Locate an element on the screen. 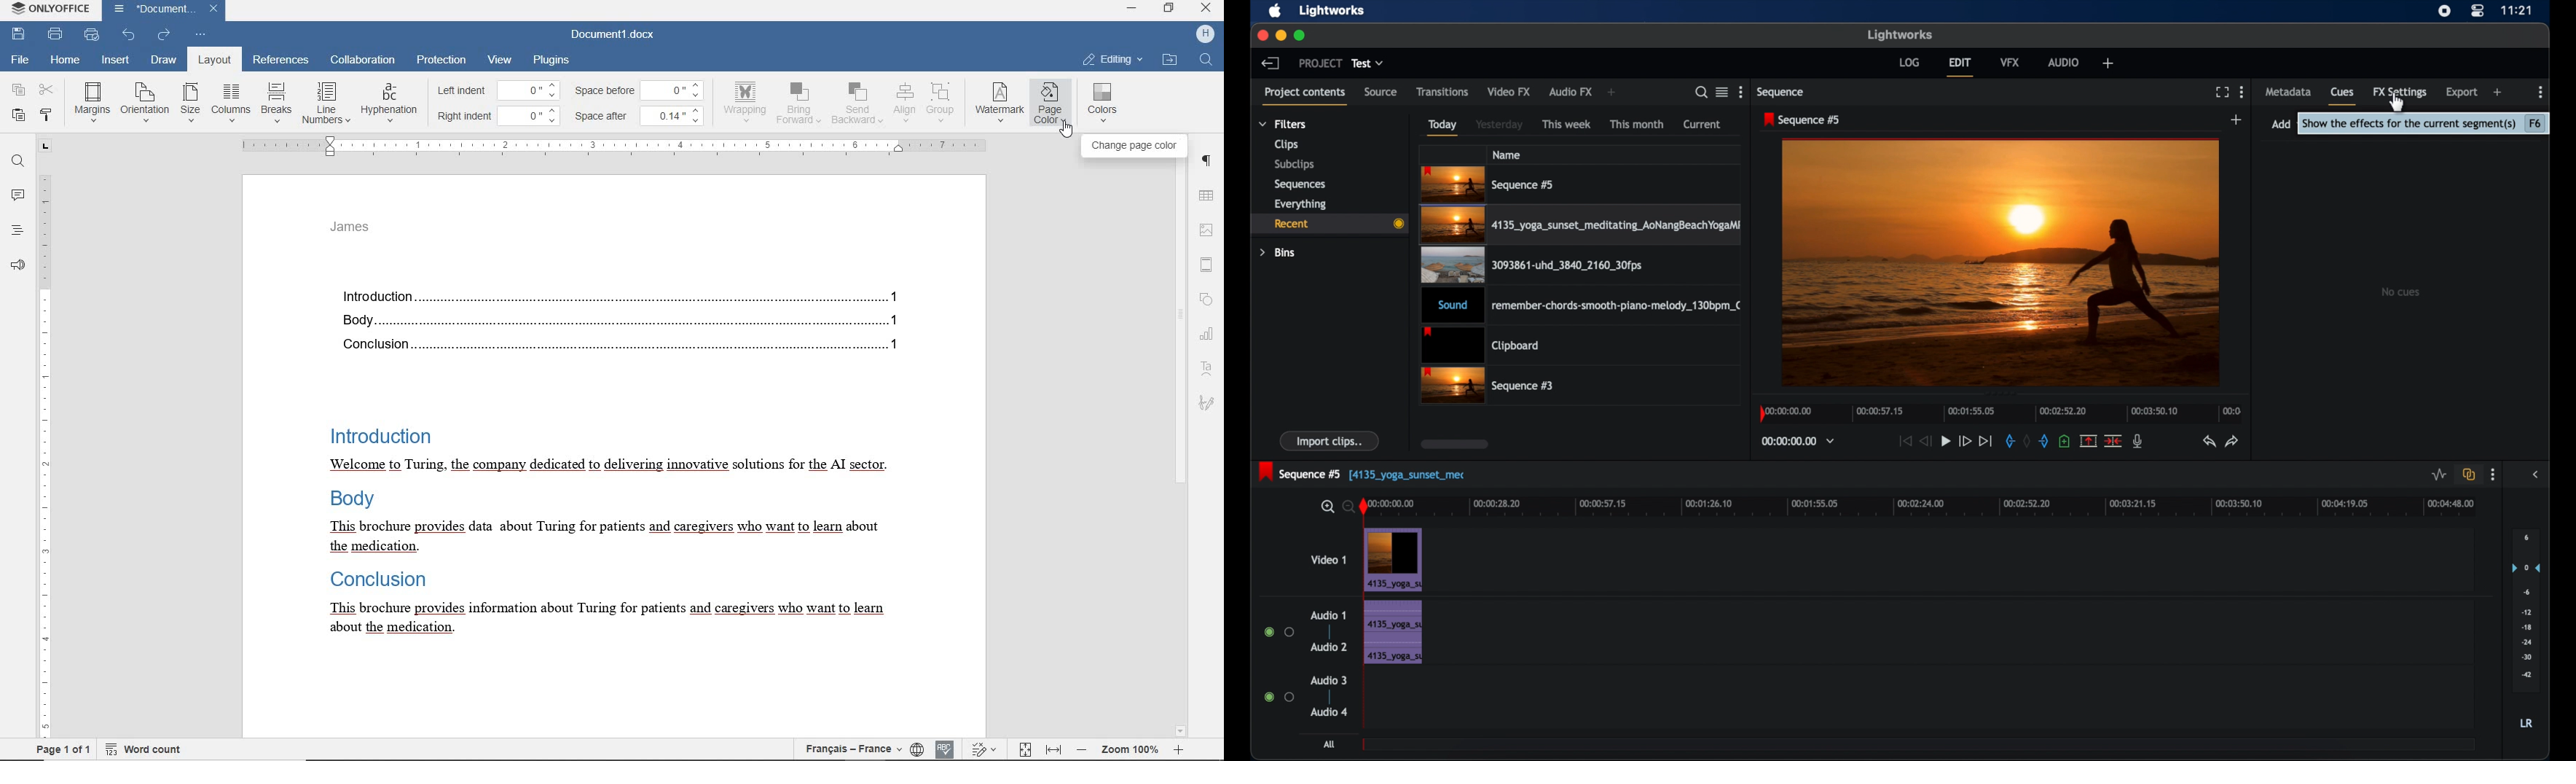  send backward is located at coordinates (854, 105).